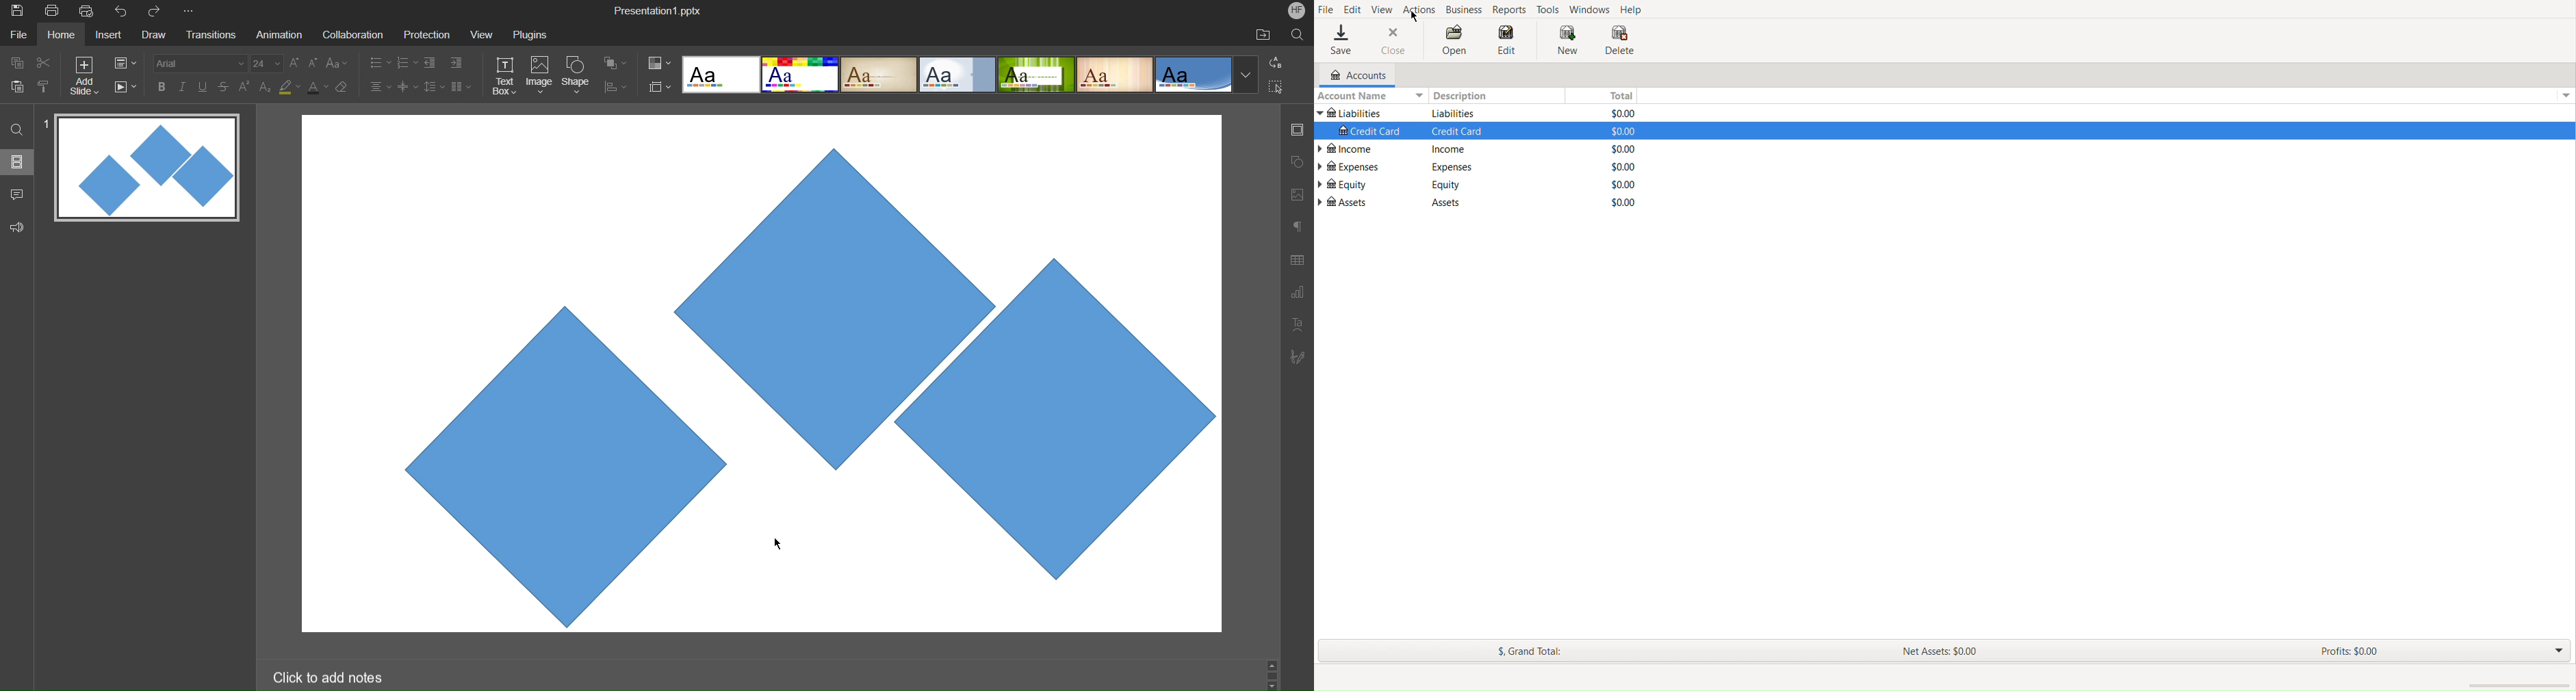  Describe the element at coordinates (532, 34) in the screenshot. I see `Plugins` at that location.